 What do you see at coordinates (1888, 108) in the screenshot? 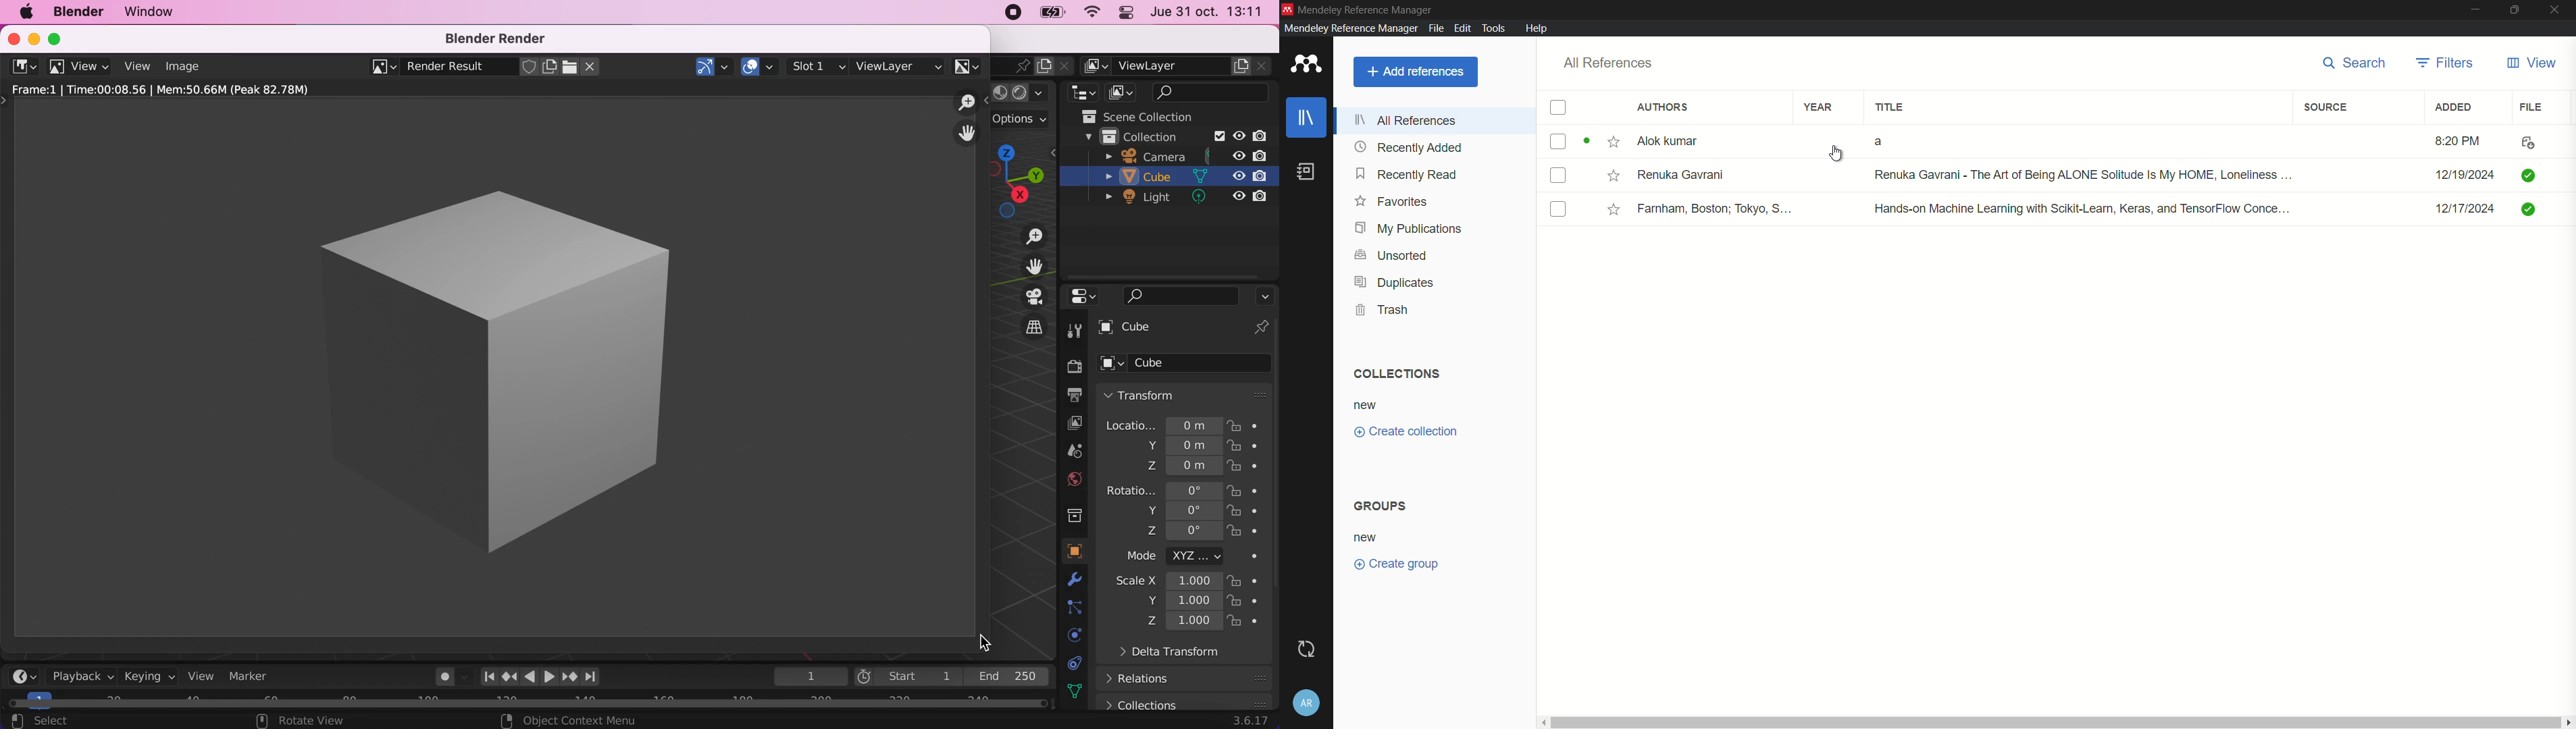
I see `title` at bounding box center [1888, 108].